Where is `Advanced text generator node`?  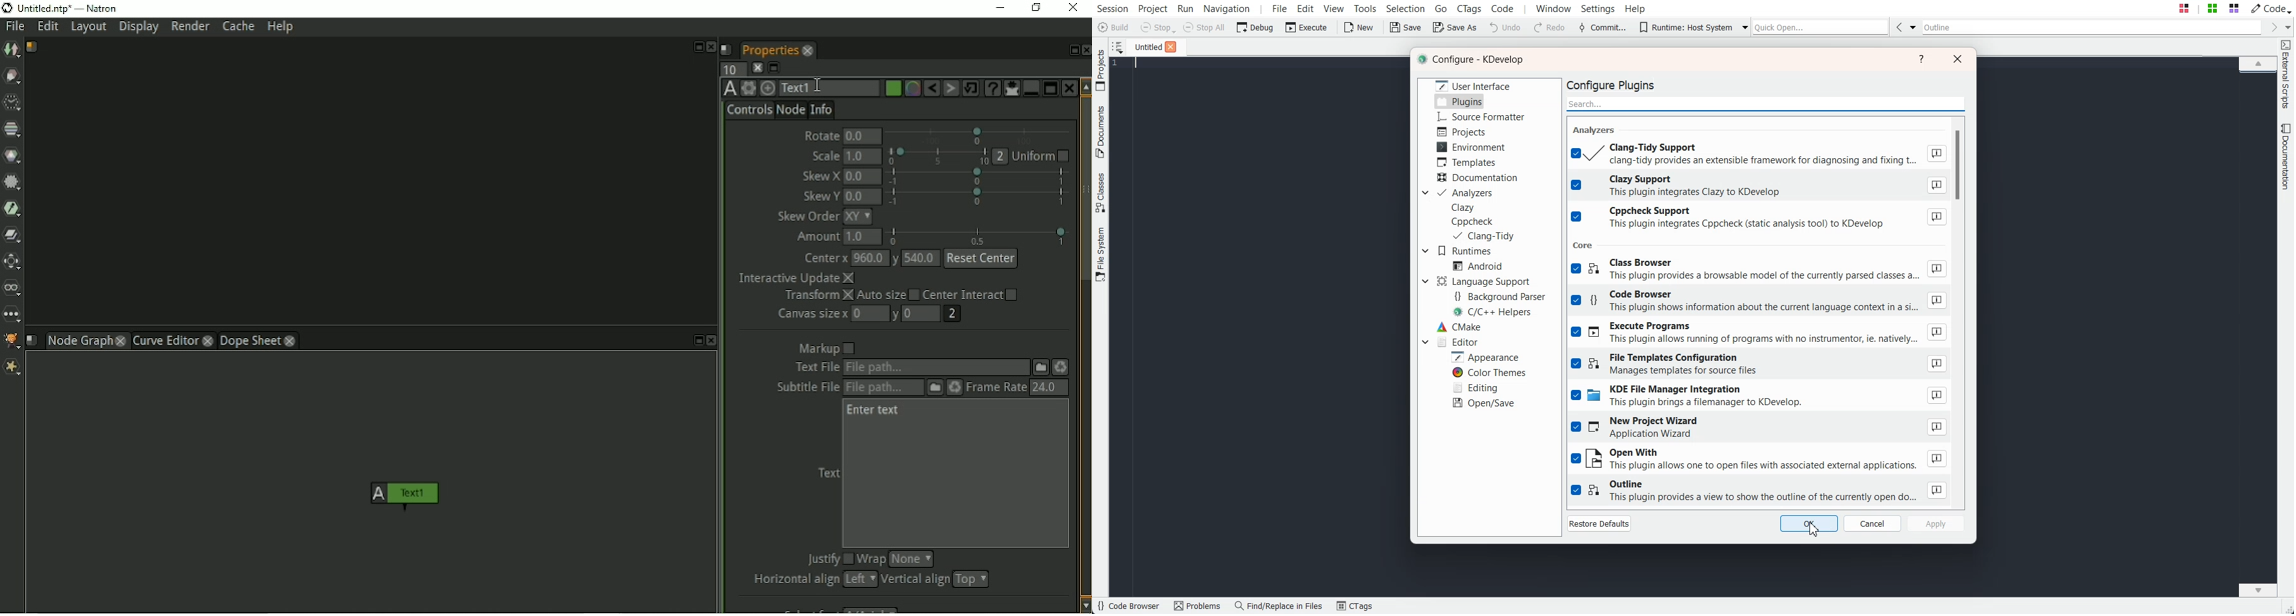
Advanced text generator node is located at coordinates (991, 88).